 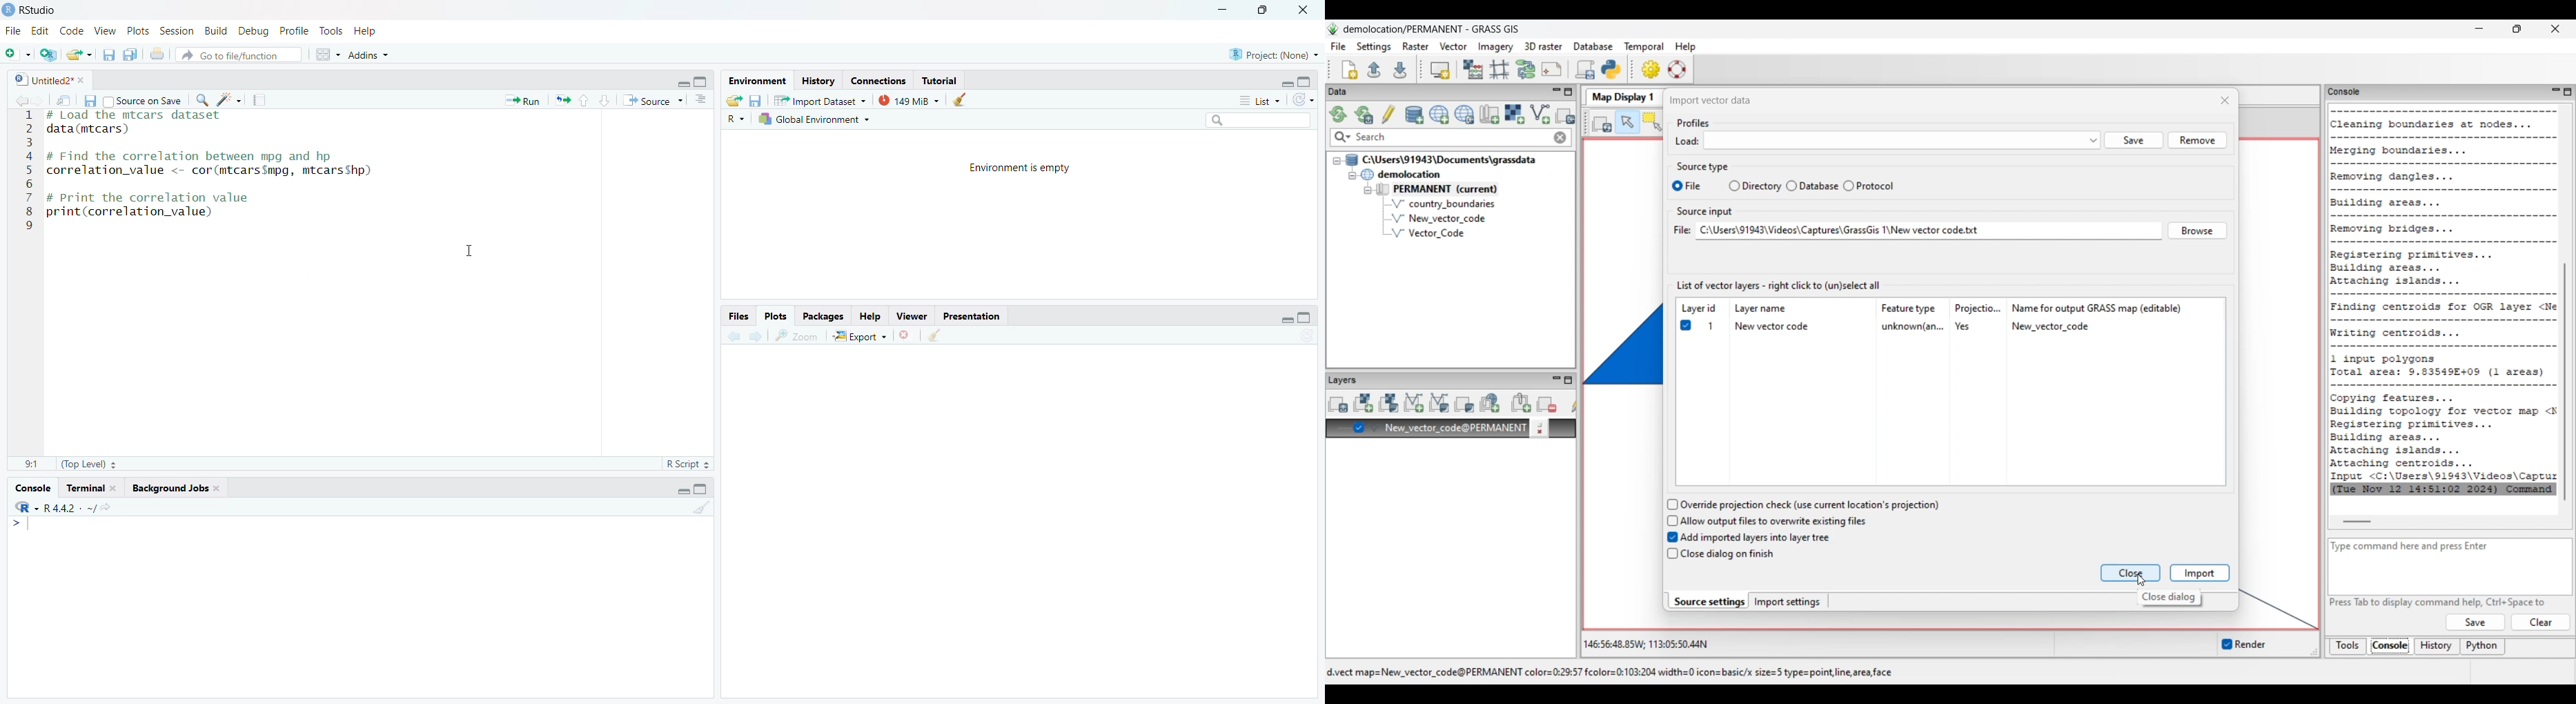 I want to click on Debug, so click(x=251, y=32).